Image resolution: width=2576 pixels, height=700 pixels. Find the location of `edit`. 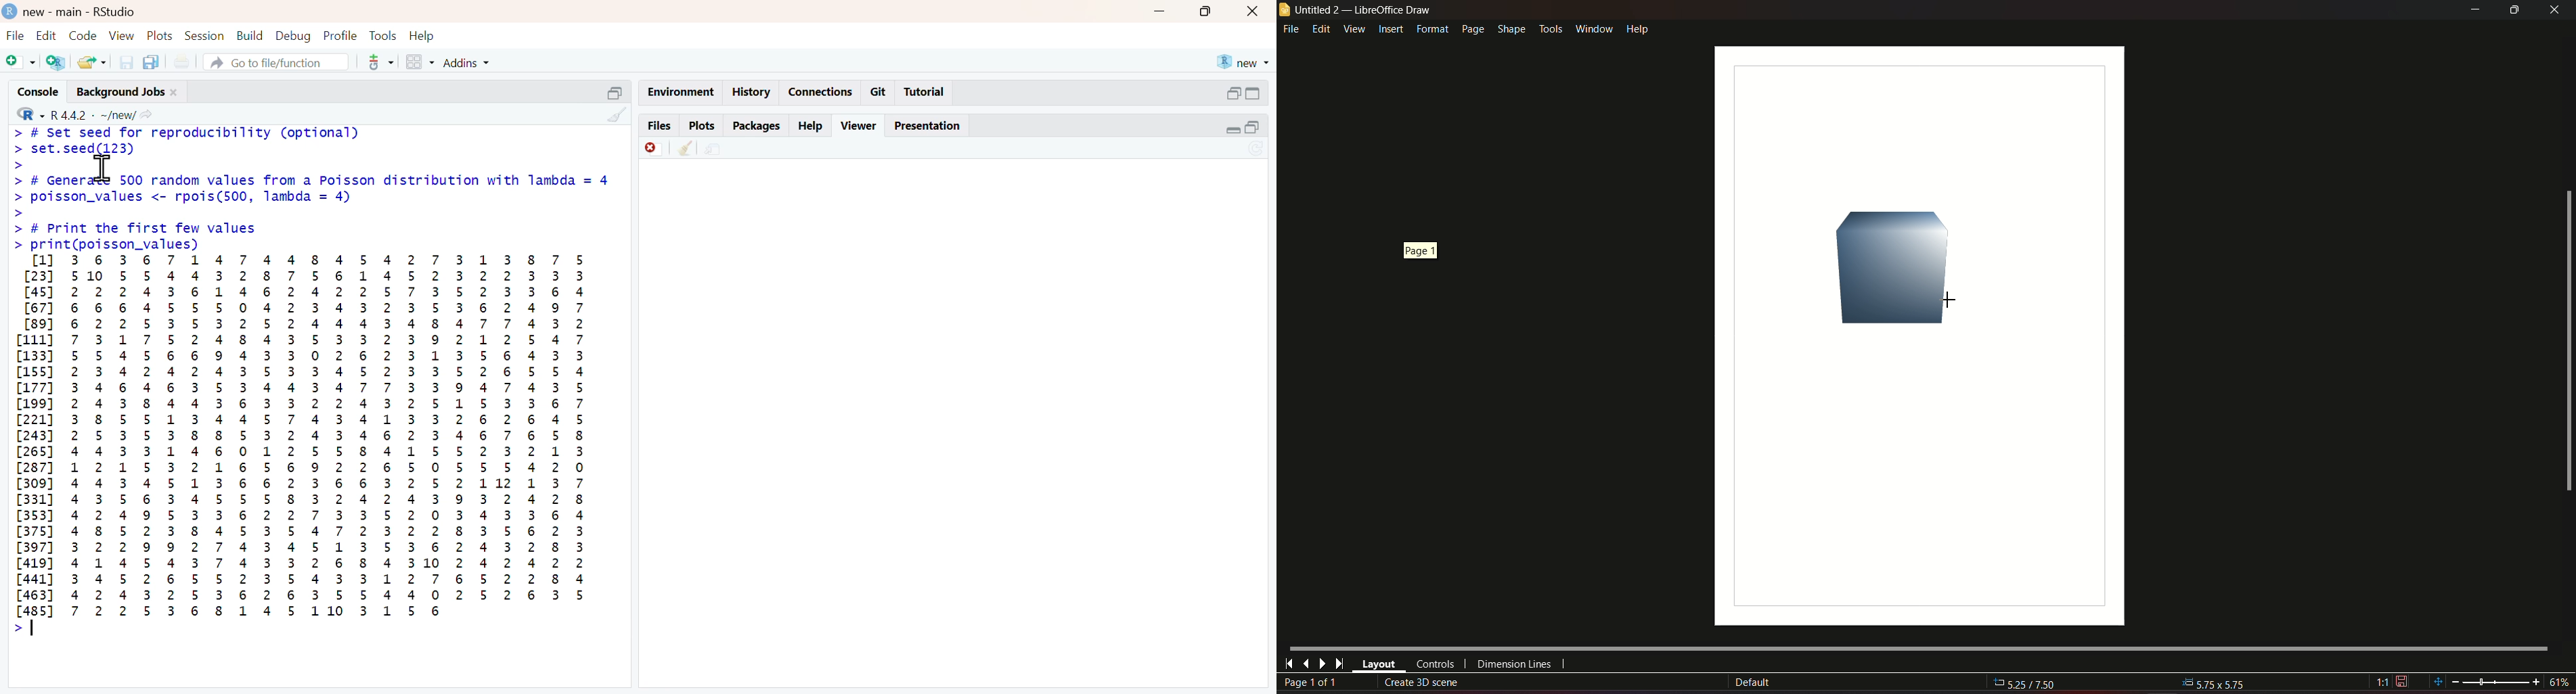

edit is located at coordinates (46, 35).